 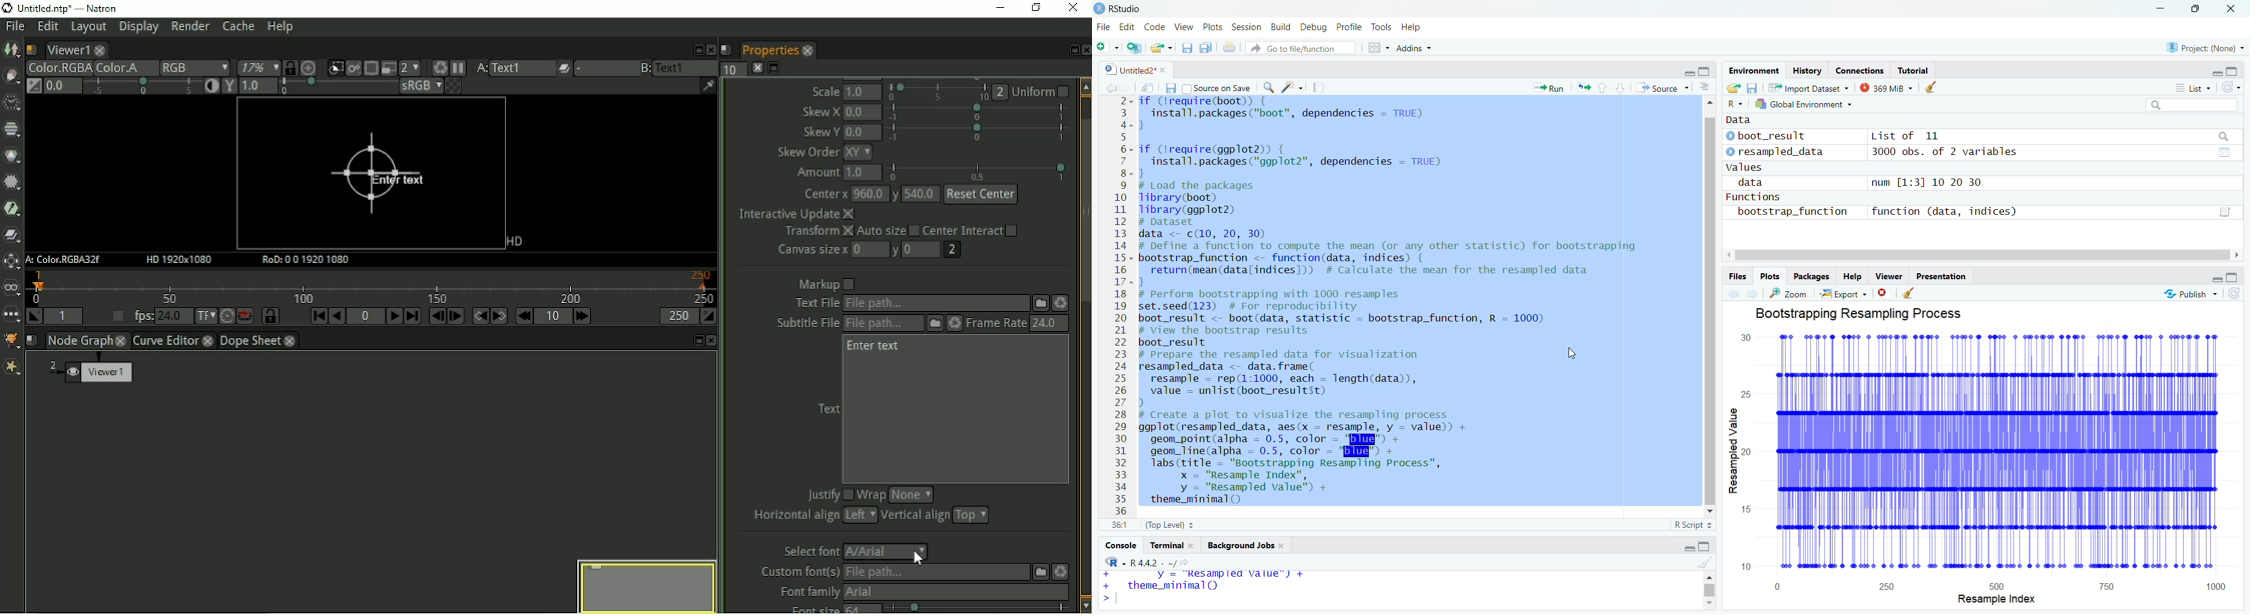 I want to click on hide r script, so click(x=1690, y=548).